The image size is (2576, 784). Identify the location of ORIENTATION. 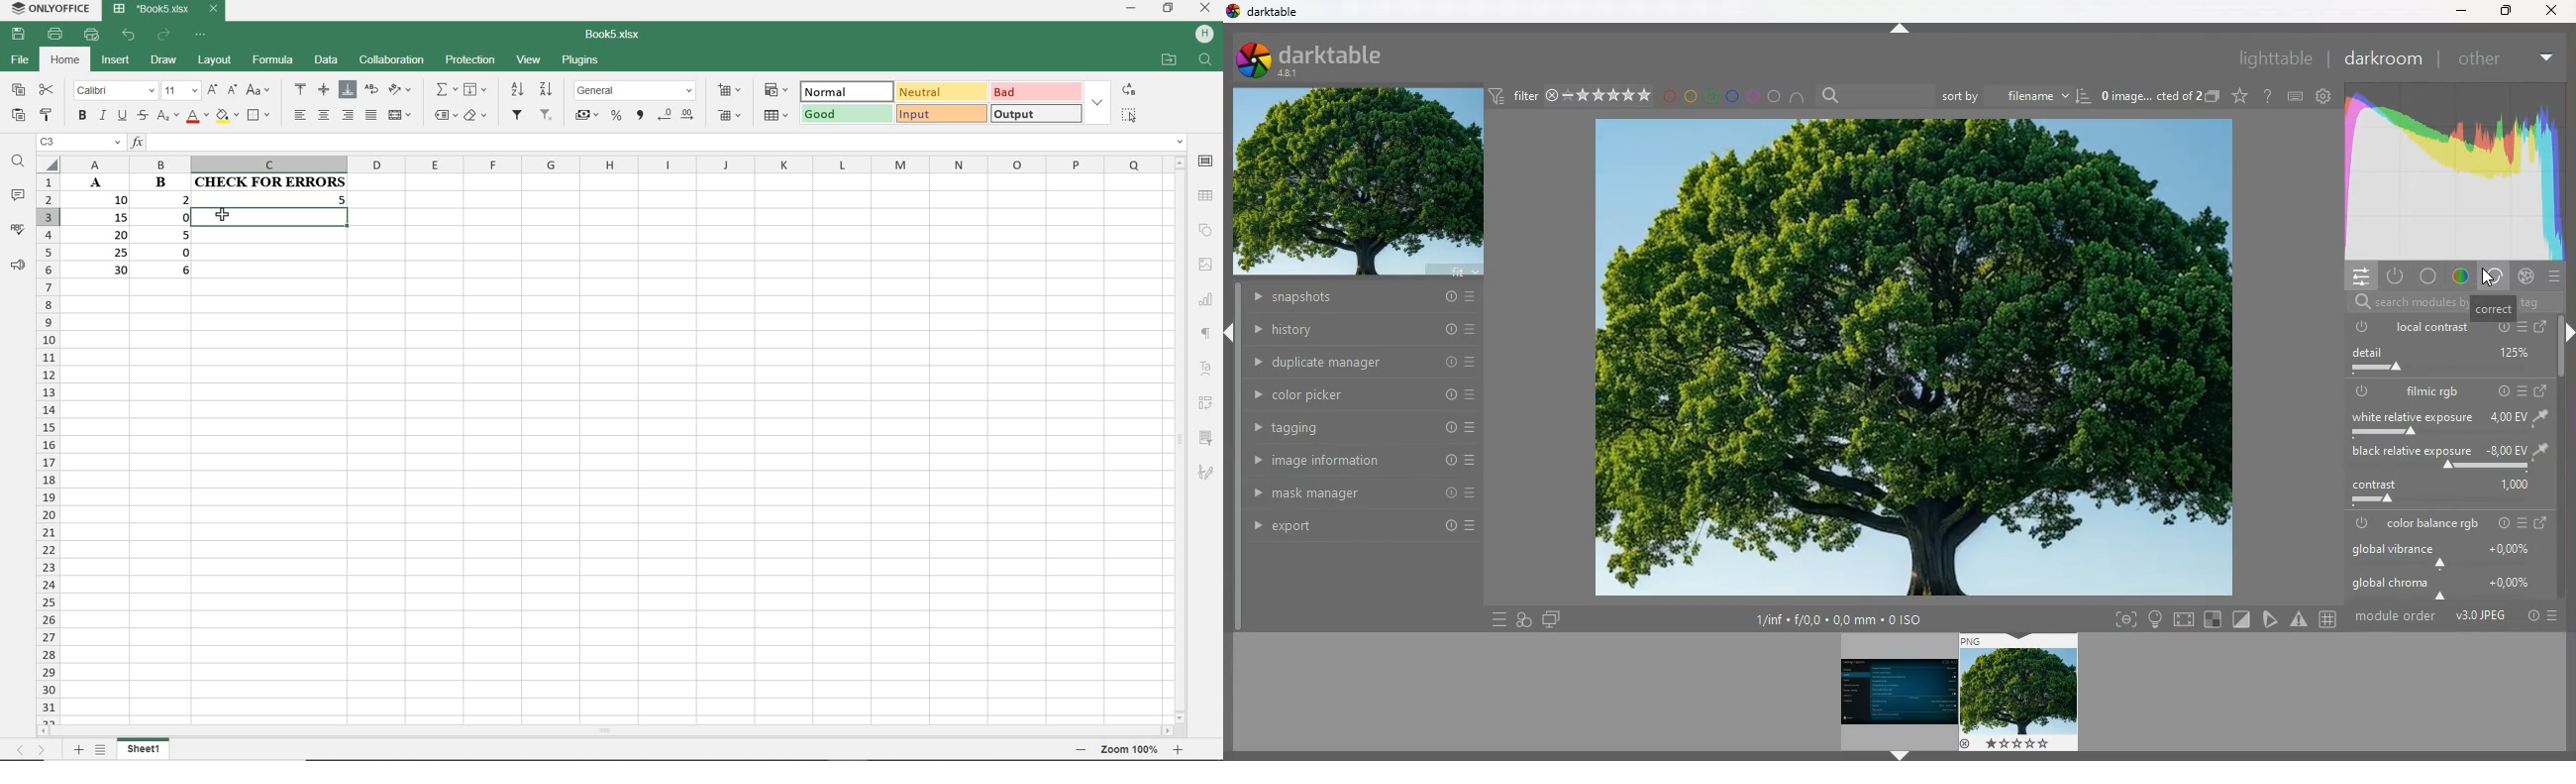
(400, 90).